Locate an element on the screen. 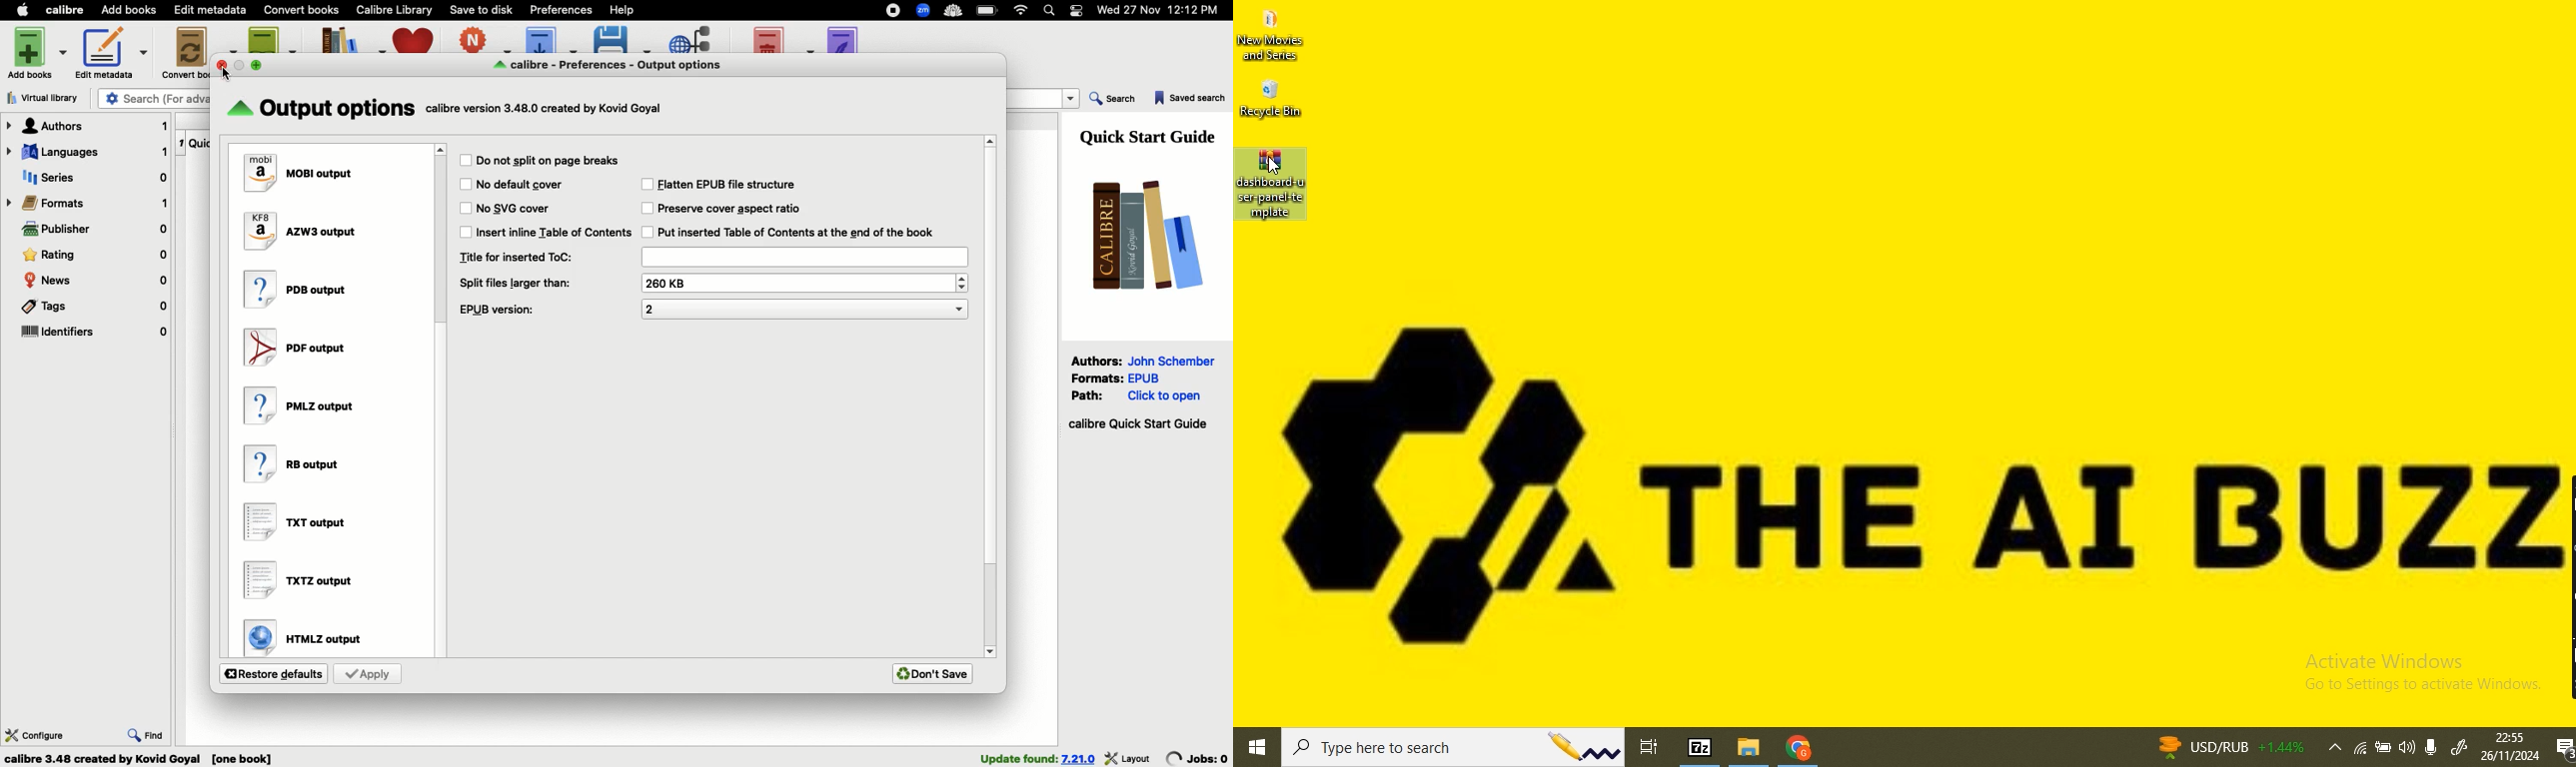  Desktop is located at coordinates (1953, 368).